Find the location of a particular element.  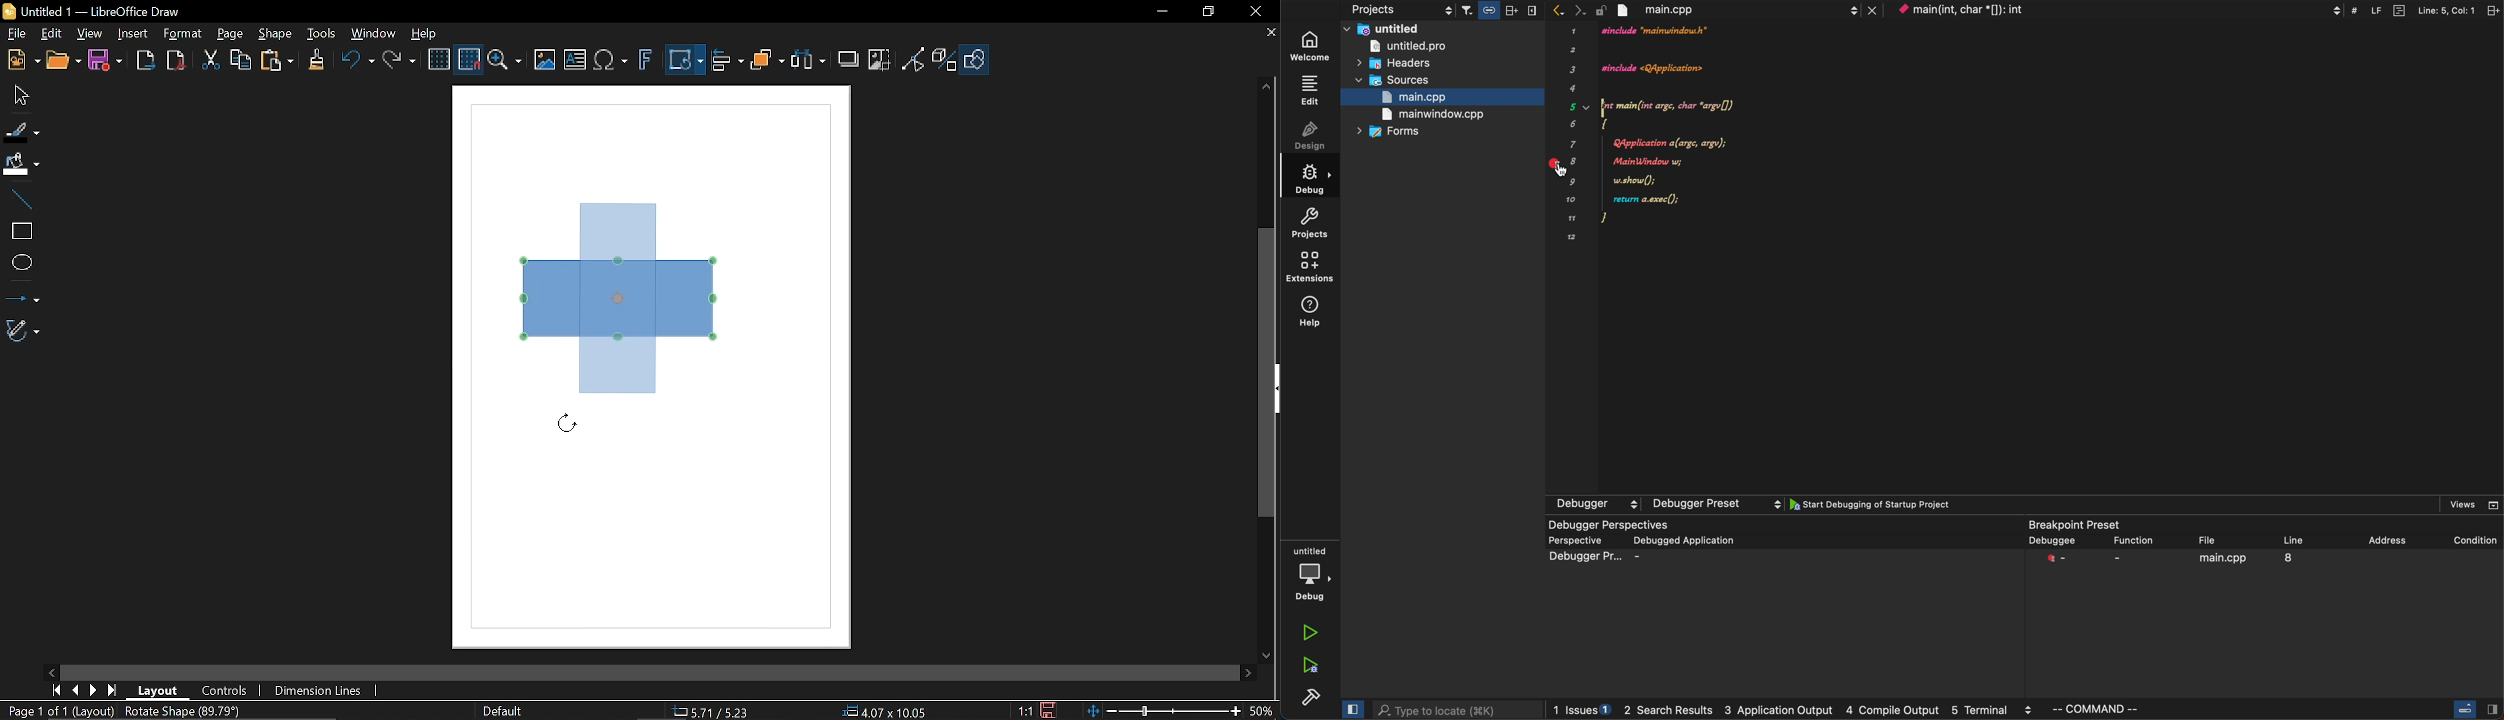

projects is located at coordinates (1381, 11).